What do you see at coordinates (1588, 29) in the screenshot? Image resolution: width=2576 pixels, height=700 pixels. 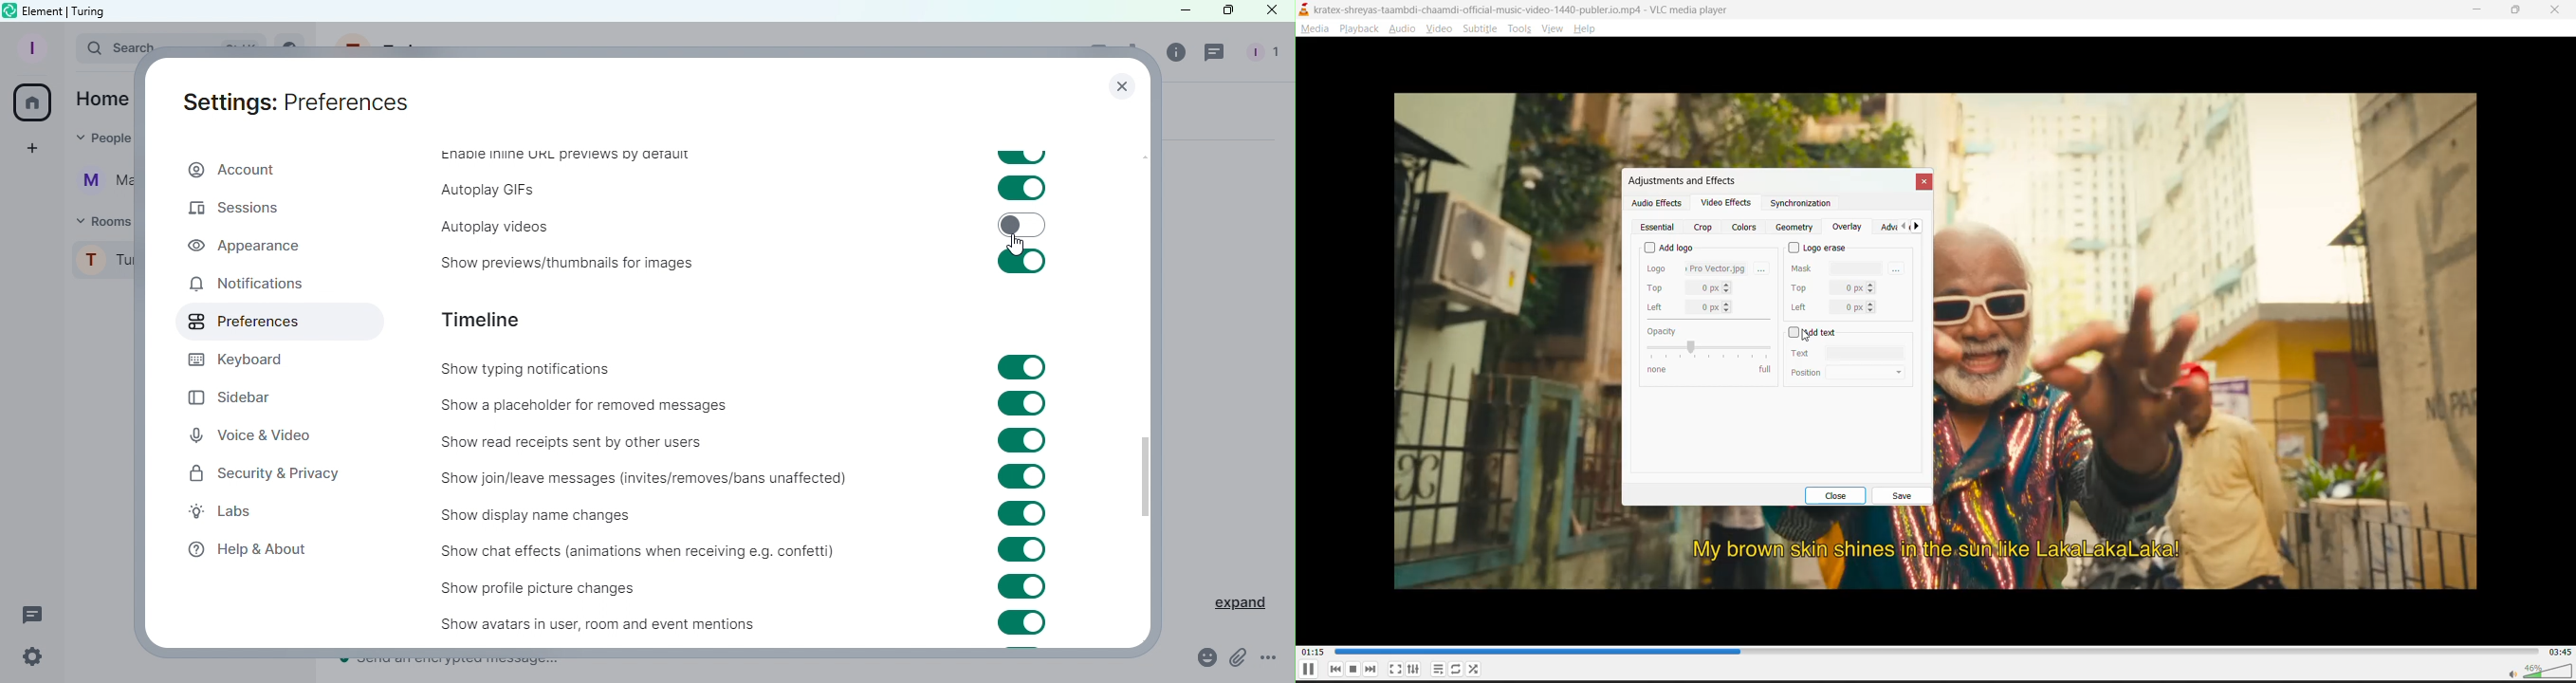 I see `help` at bounding box center [1588, 29].